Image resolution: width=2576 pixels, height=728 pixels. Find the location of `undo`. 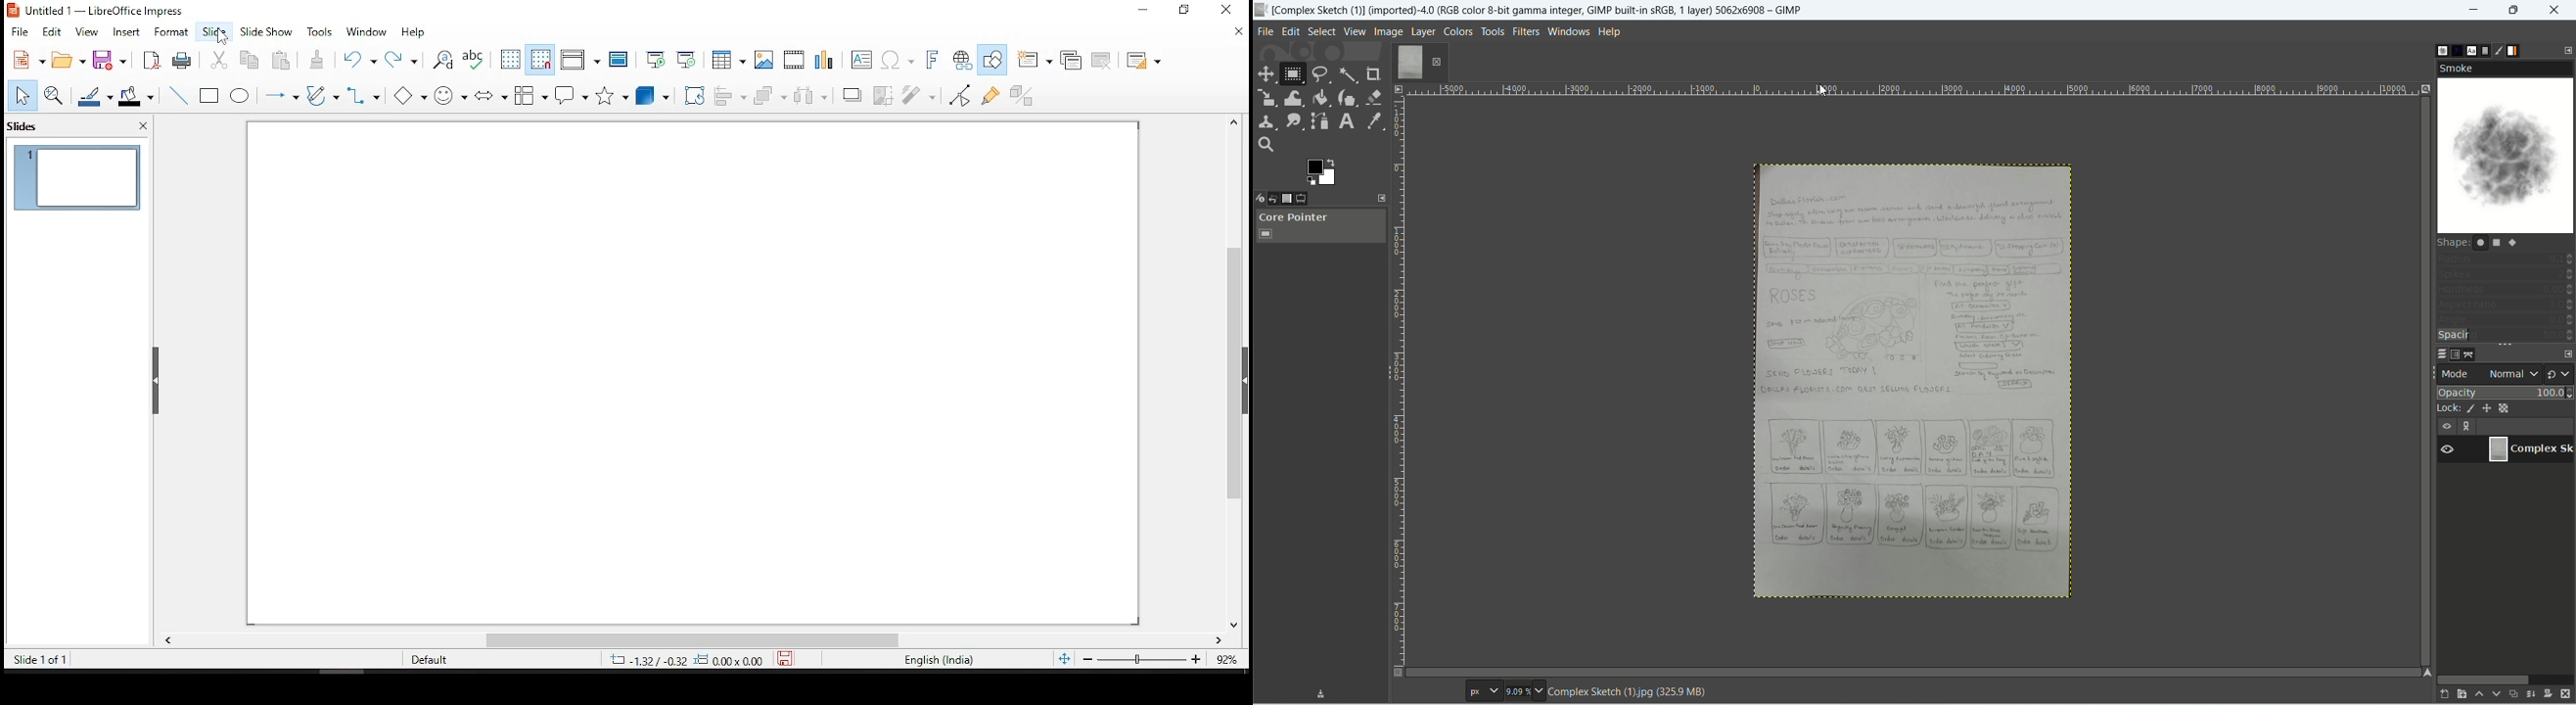

undo is located at coordinates (356, 60).